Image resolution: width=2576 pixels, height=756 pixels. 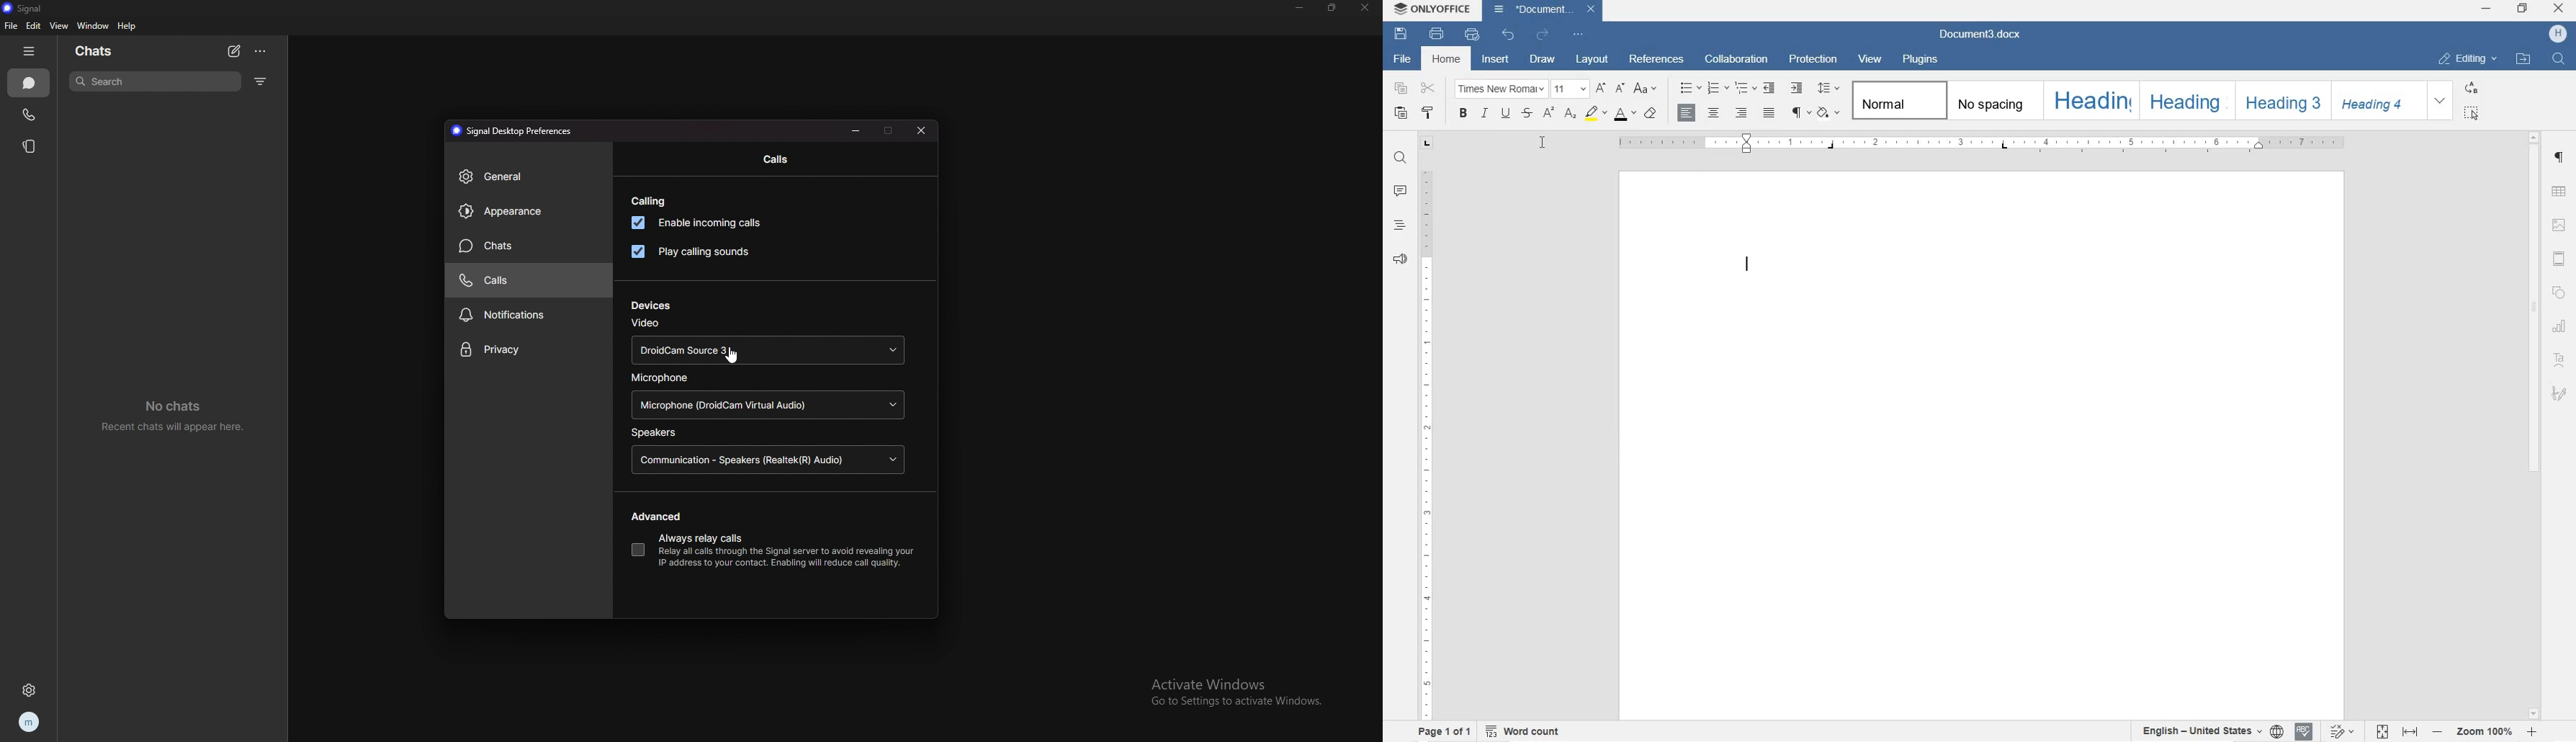 I want to click on HEADINGS, so click(x=1399, y=226).